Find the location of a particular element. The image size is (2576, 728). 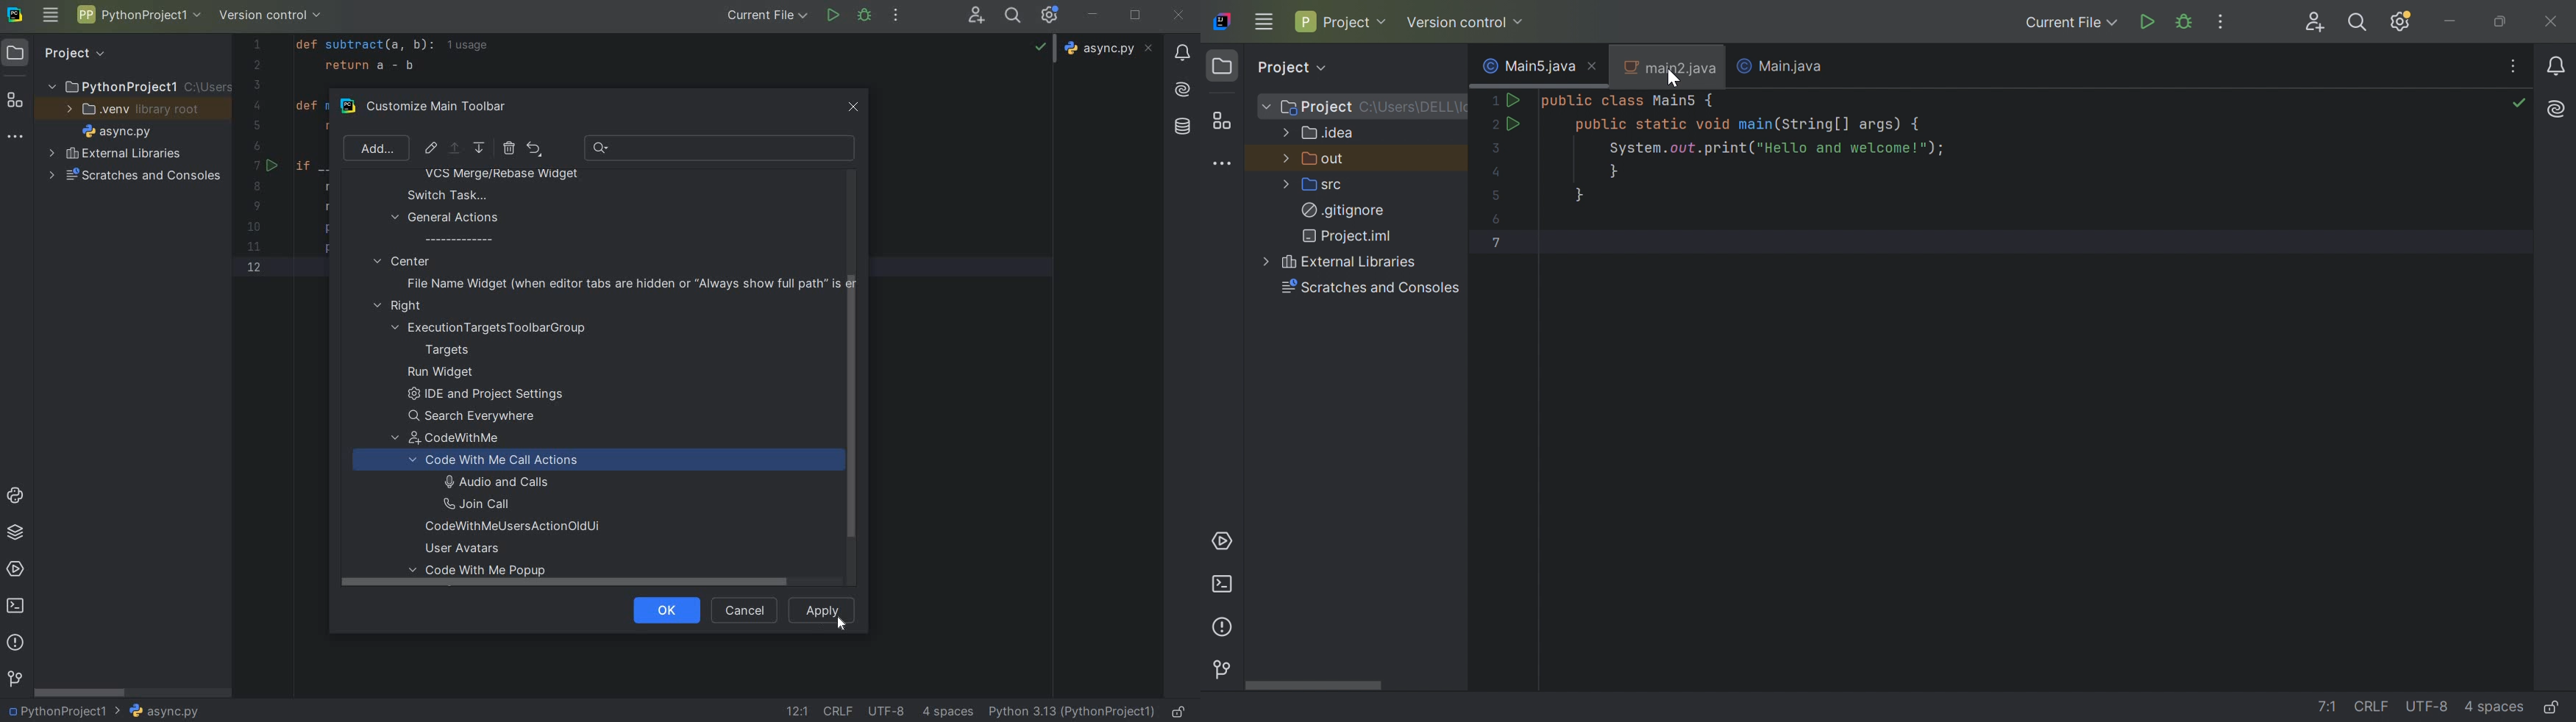

SEARCH EVERYWHERE is located at coordinates (1016, 15).